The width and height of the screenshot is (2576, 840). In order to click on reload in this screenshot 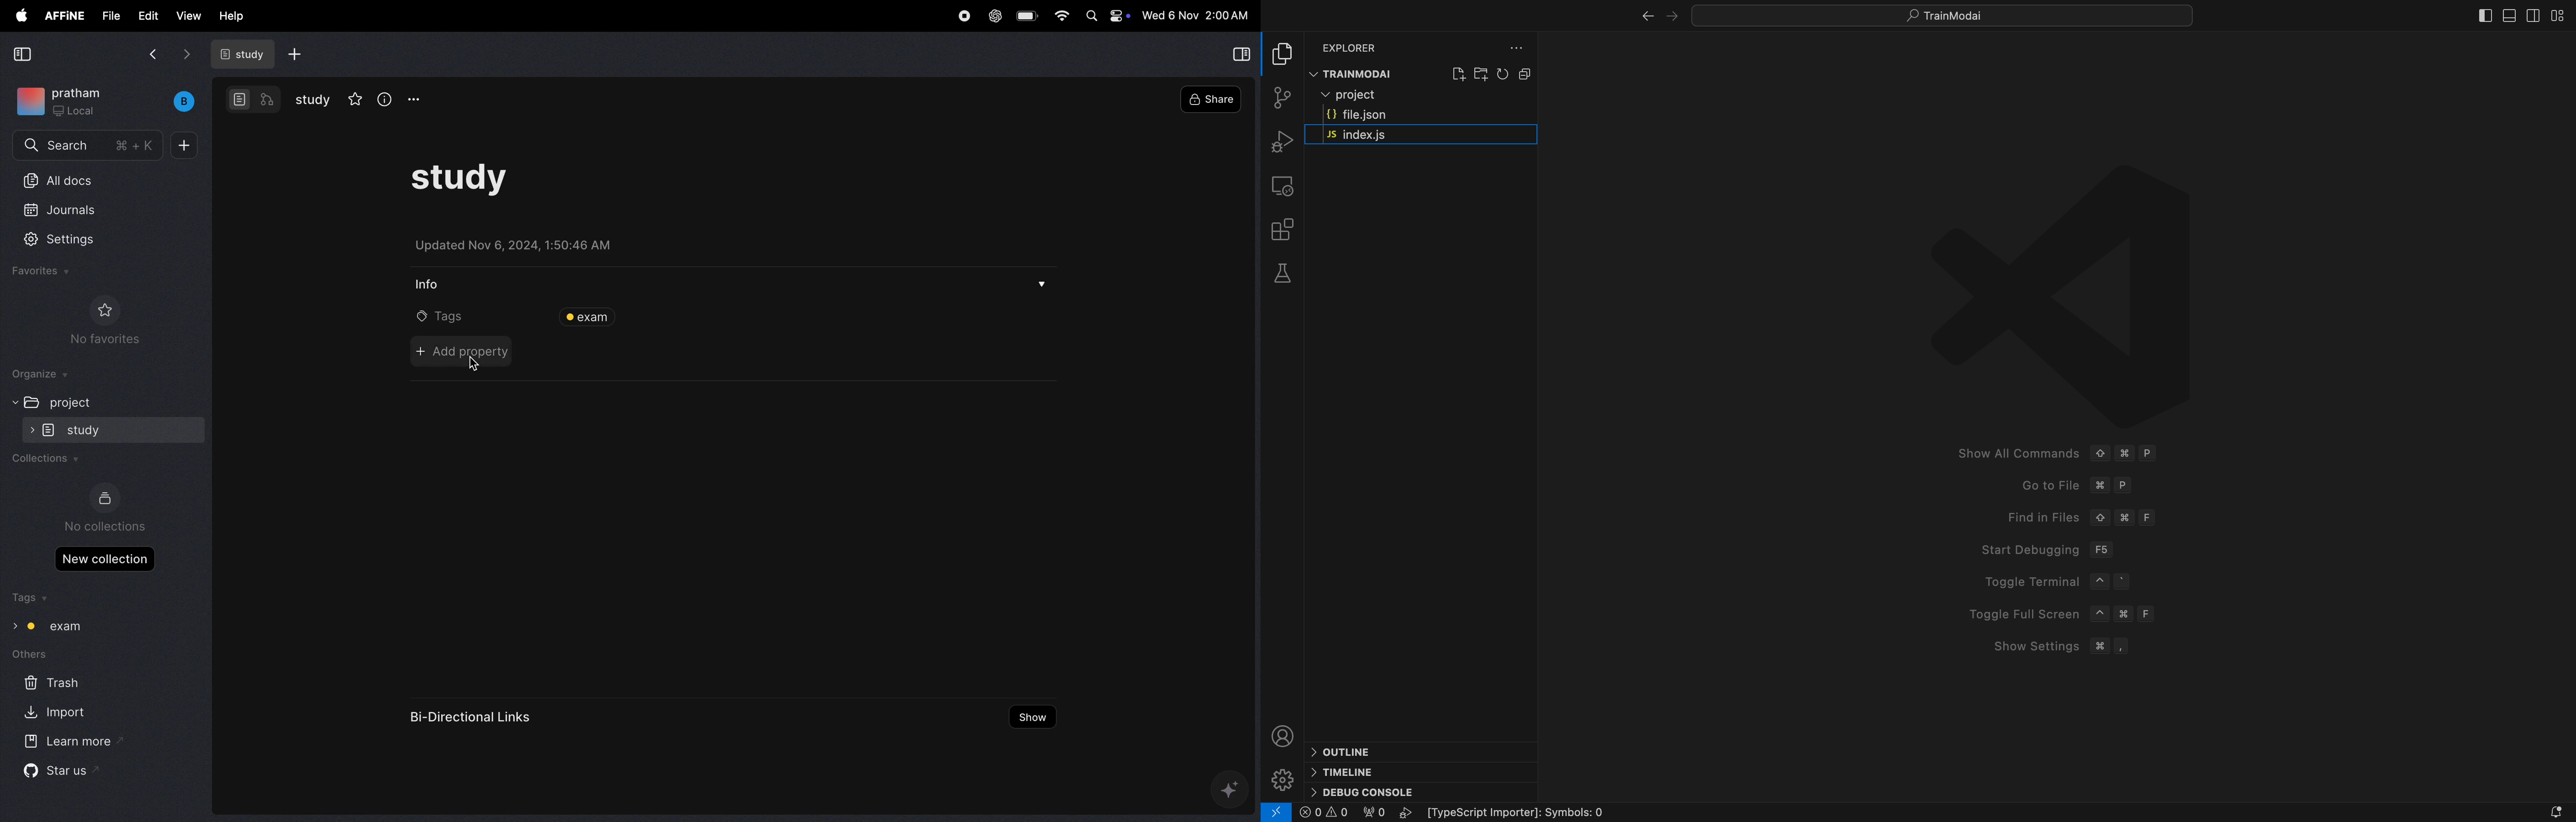, I will do `click(1502, 74)`.